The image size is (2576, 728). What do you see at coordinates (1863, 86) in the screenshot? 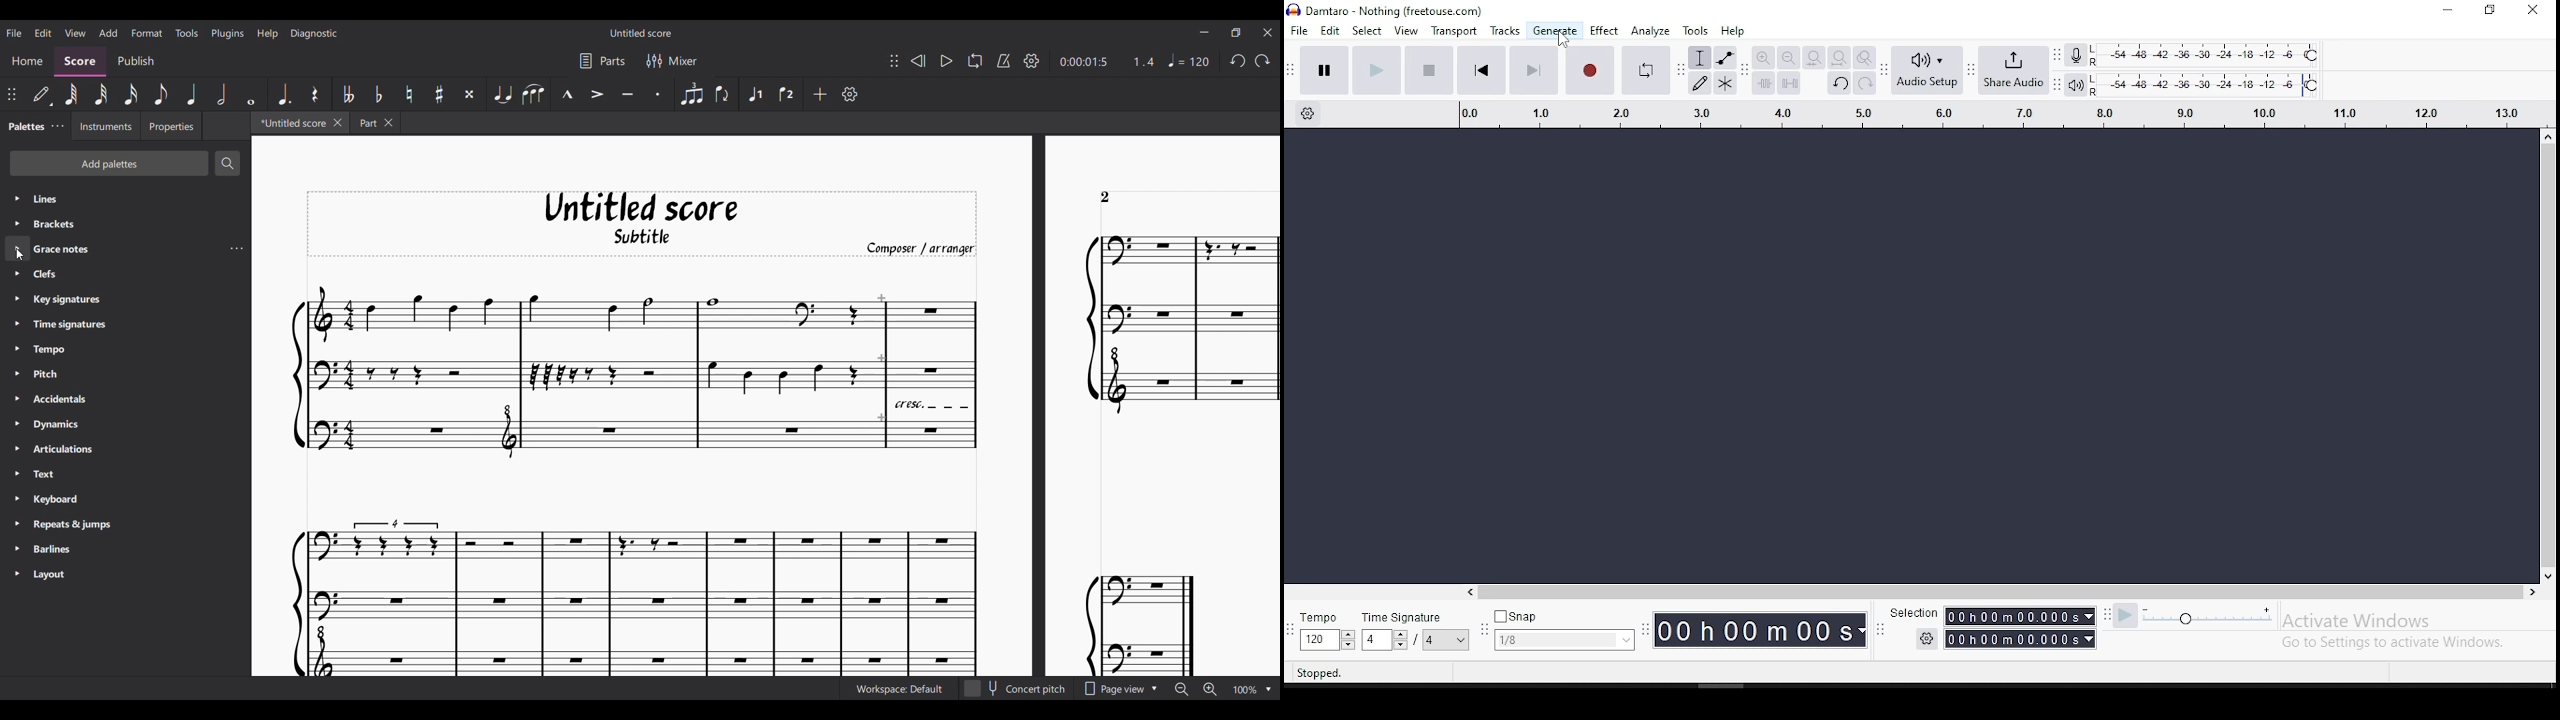
I see `redo` at bounding box center [1863, 86].